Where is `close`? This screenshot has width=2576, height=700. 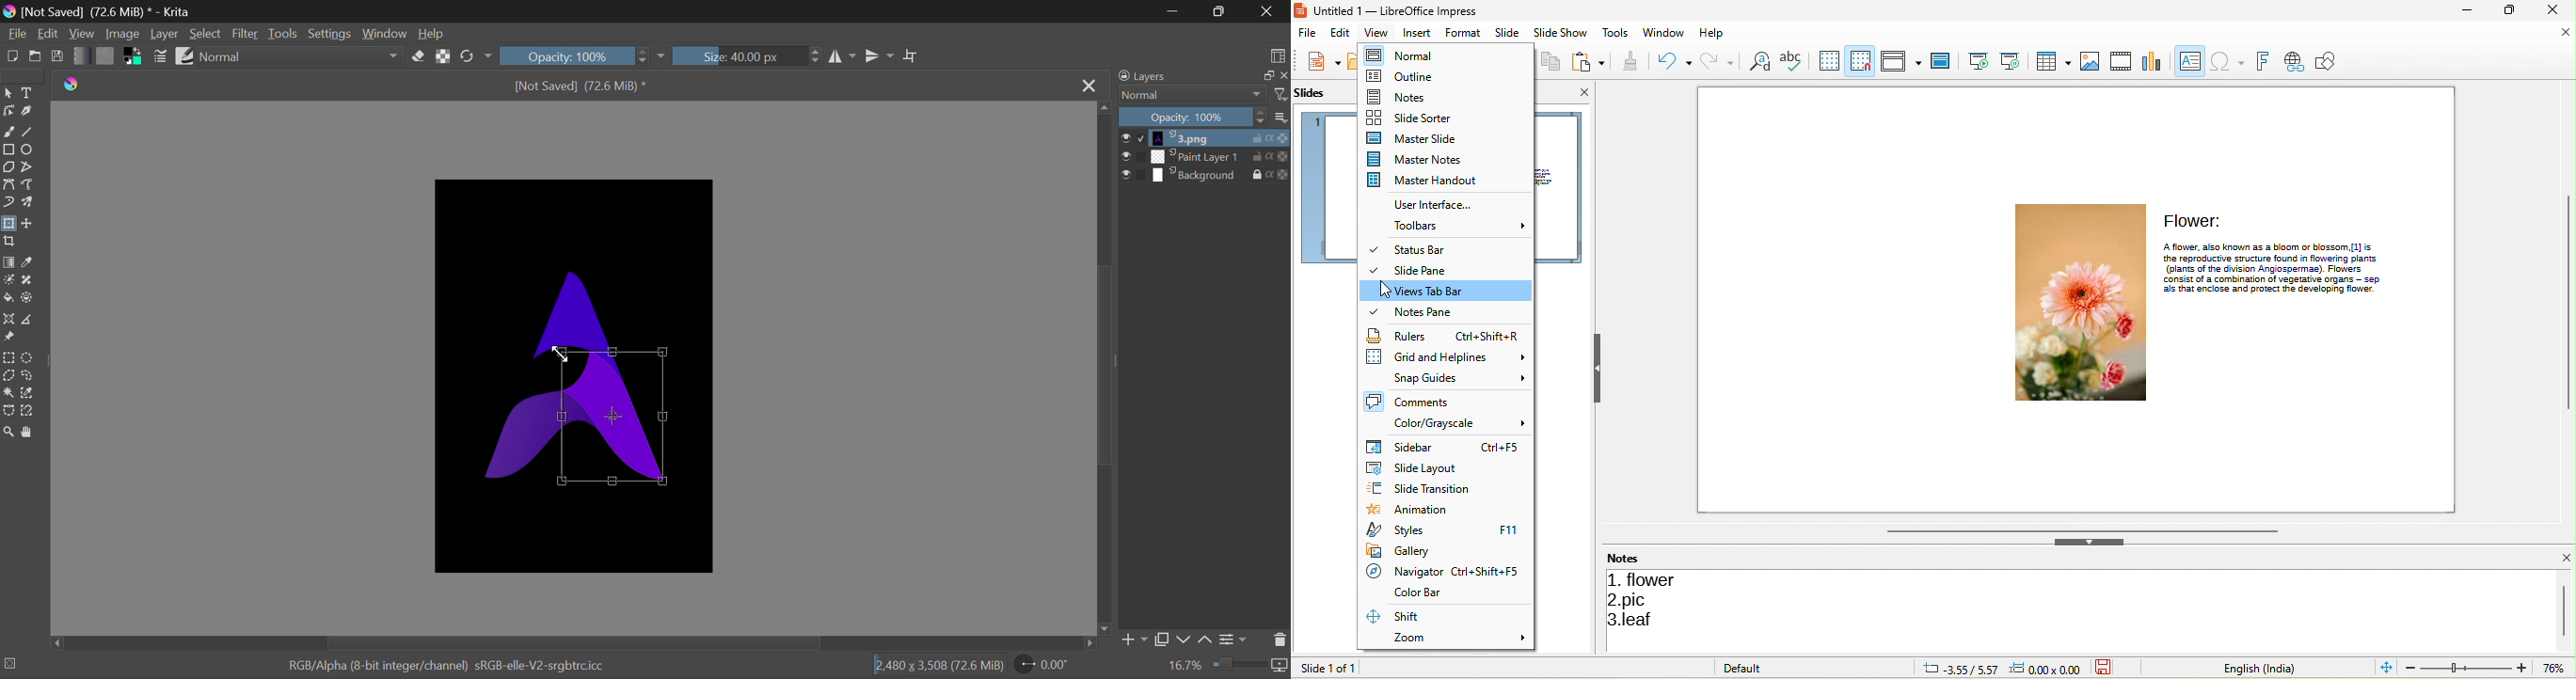 close is located at coordinates (1579, 91).